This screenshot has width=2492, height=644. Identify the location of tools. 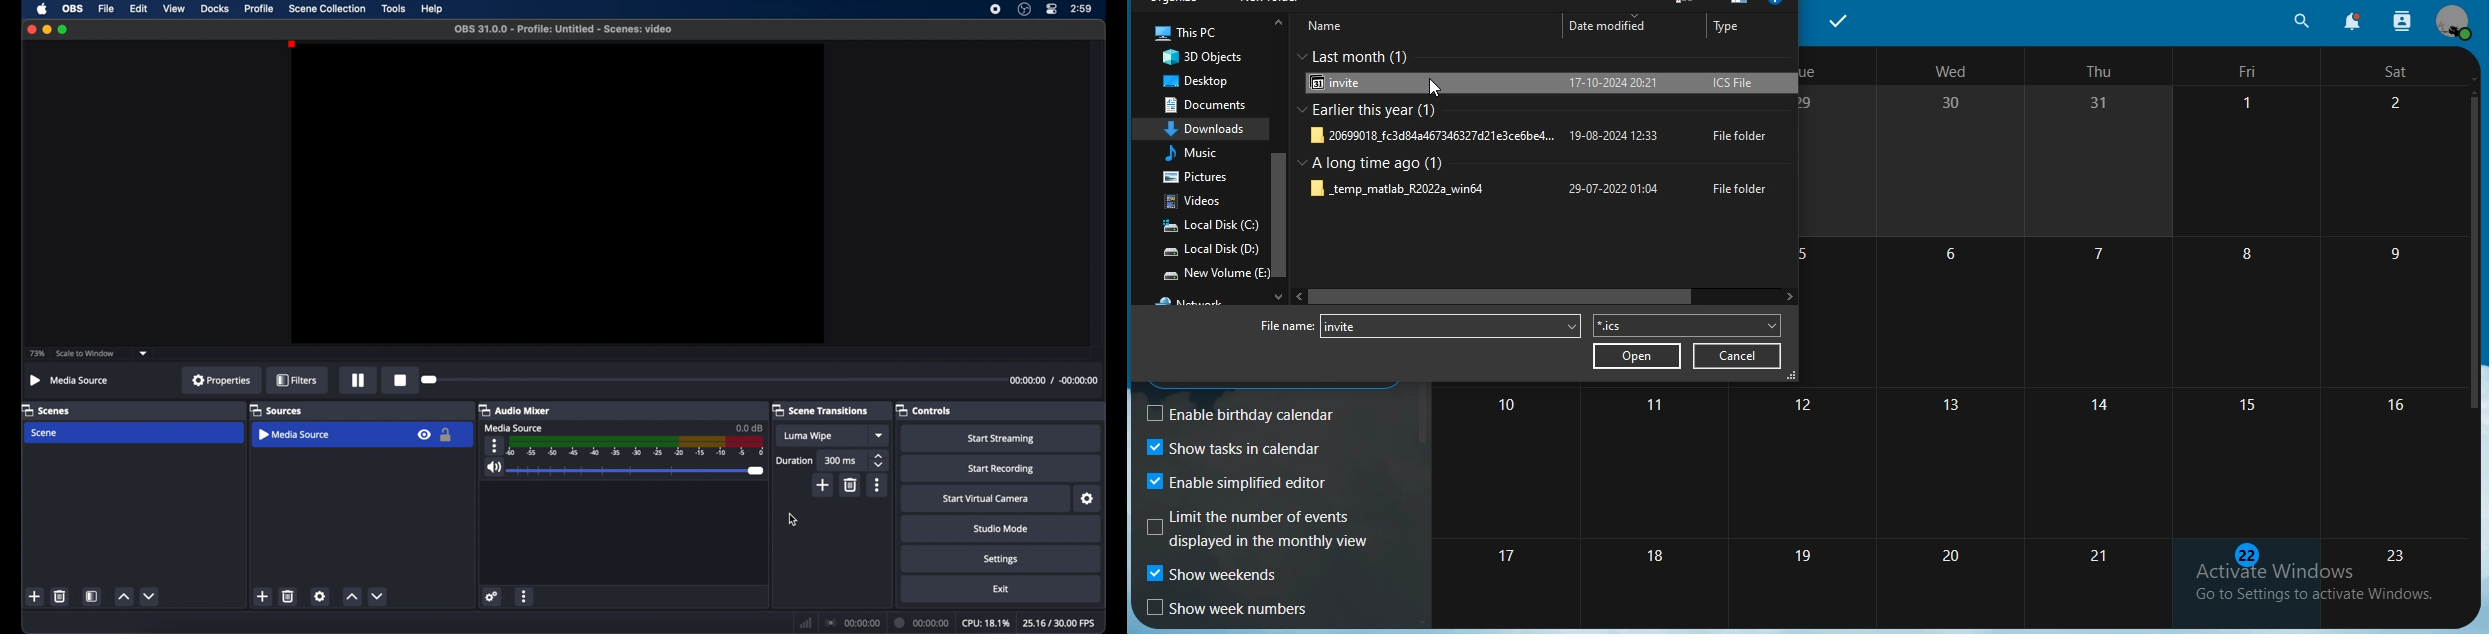
(394, 9).